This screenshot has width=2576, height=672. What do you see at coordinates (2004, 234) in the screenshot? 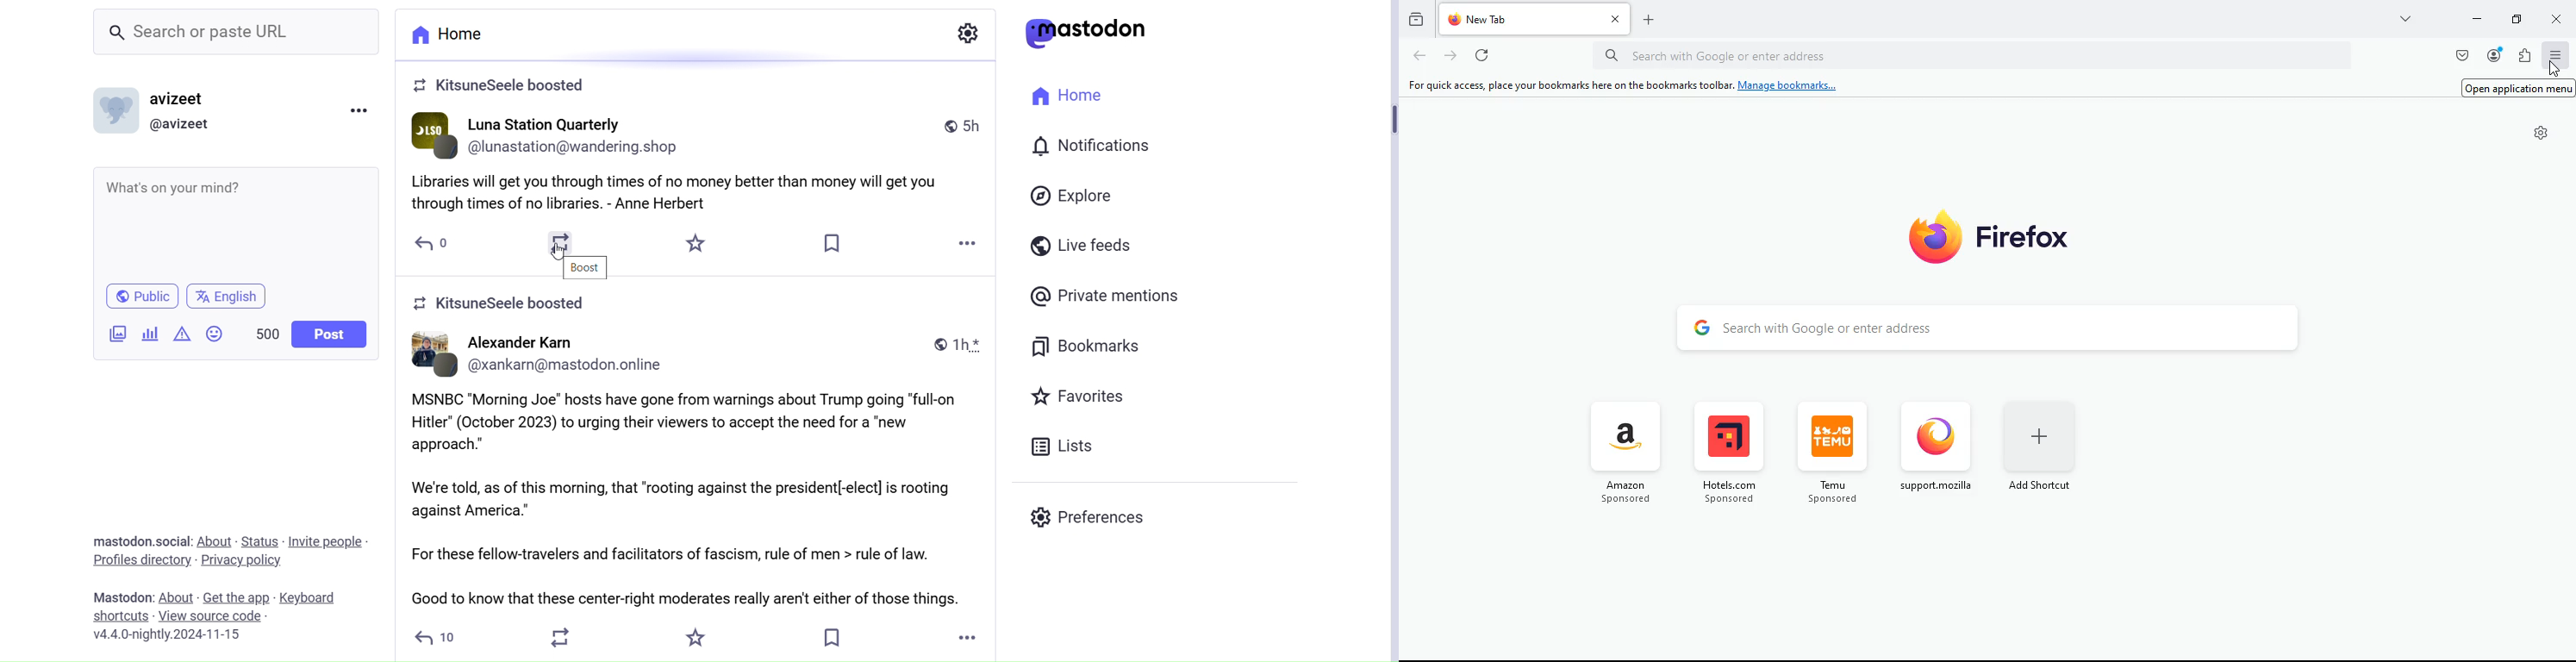
I see `firefox` at bounding box center [2004, 234].